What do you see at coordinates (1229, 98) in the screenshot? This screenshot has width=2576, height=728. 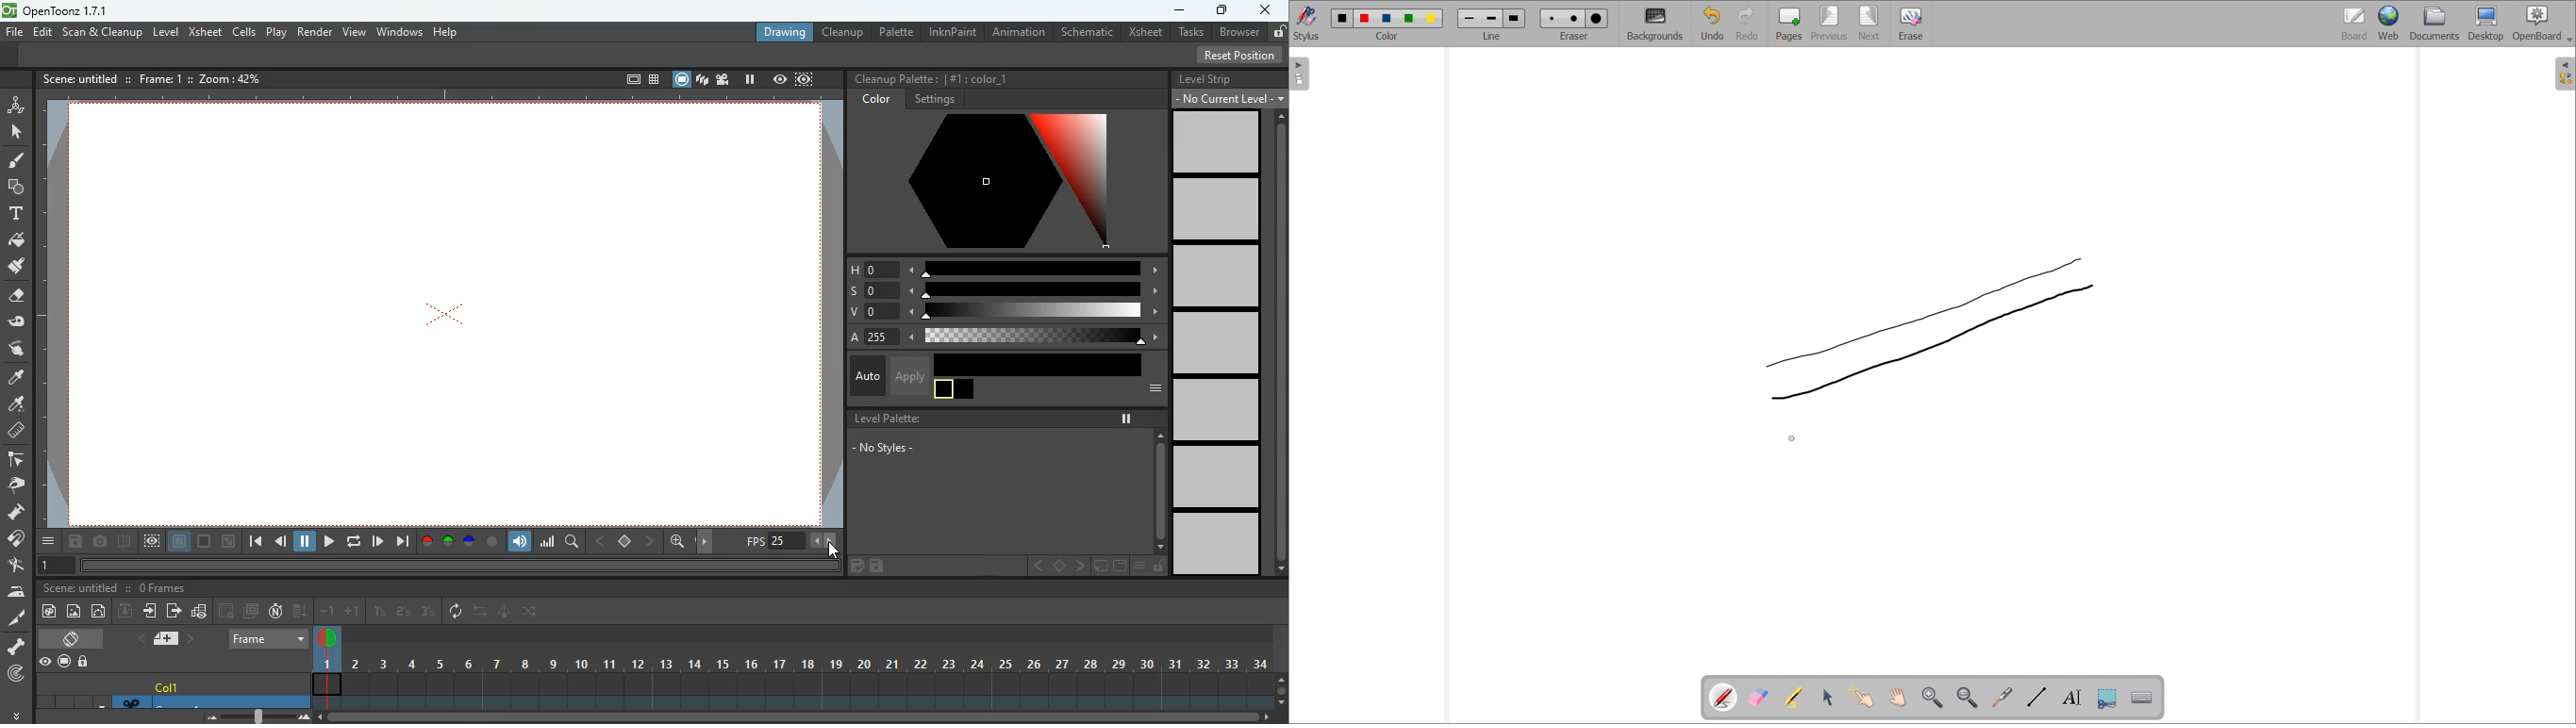 I see `current level` at bounding box center [1229, 98].